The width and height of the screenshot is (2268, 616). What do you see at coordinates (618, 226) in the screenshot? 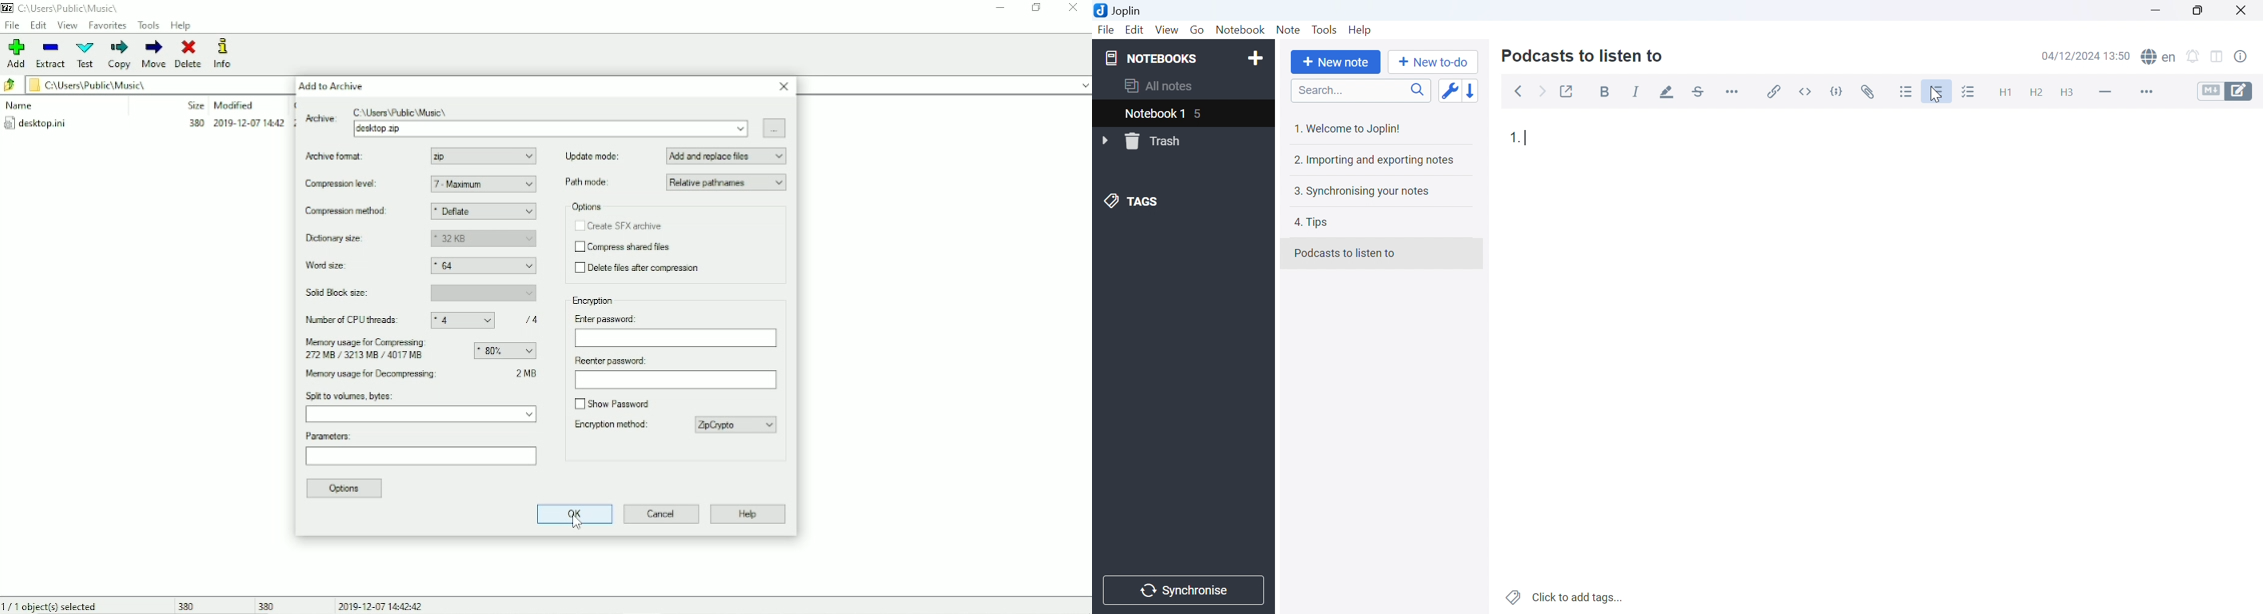
I see `Create SFX archive` at bounding box center [618, 226].